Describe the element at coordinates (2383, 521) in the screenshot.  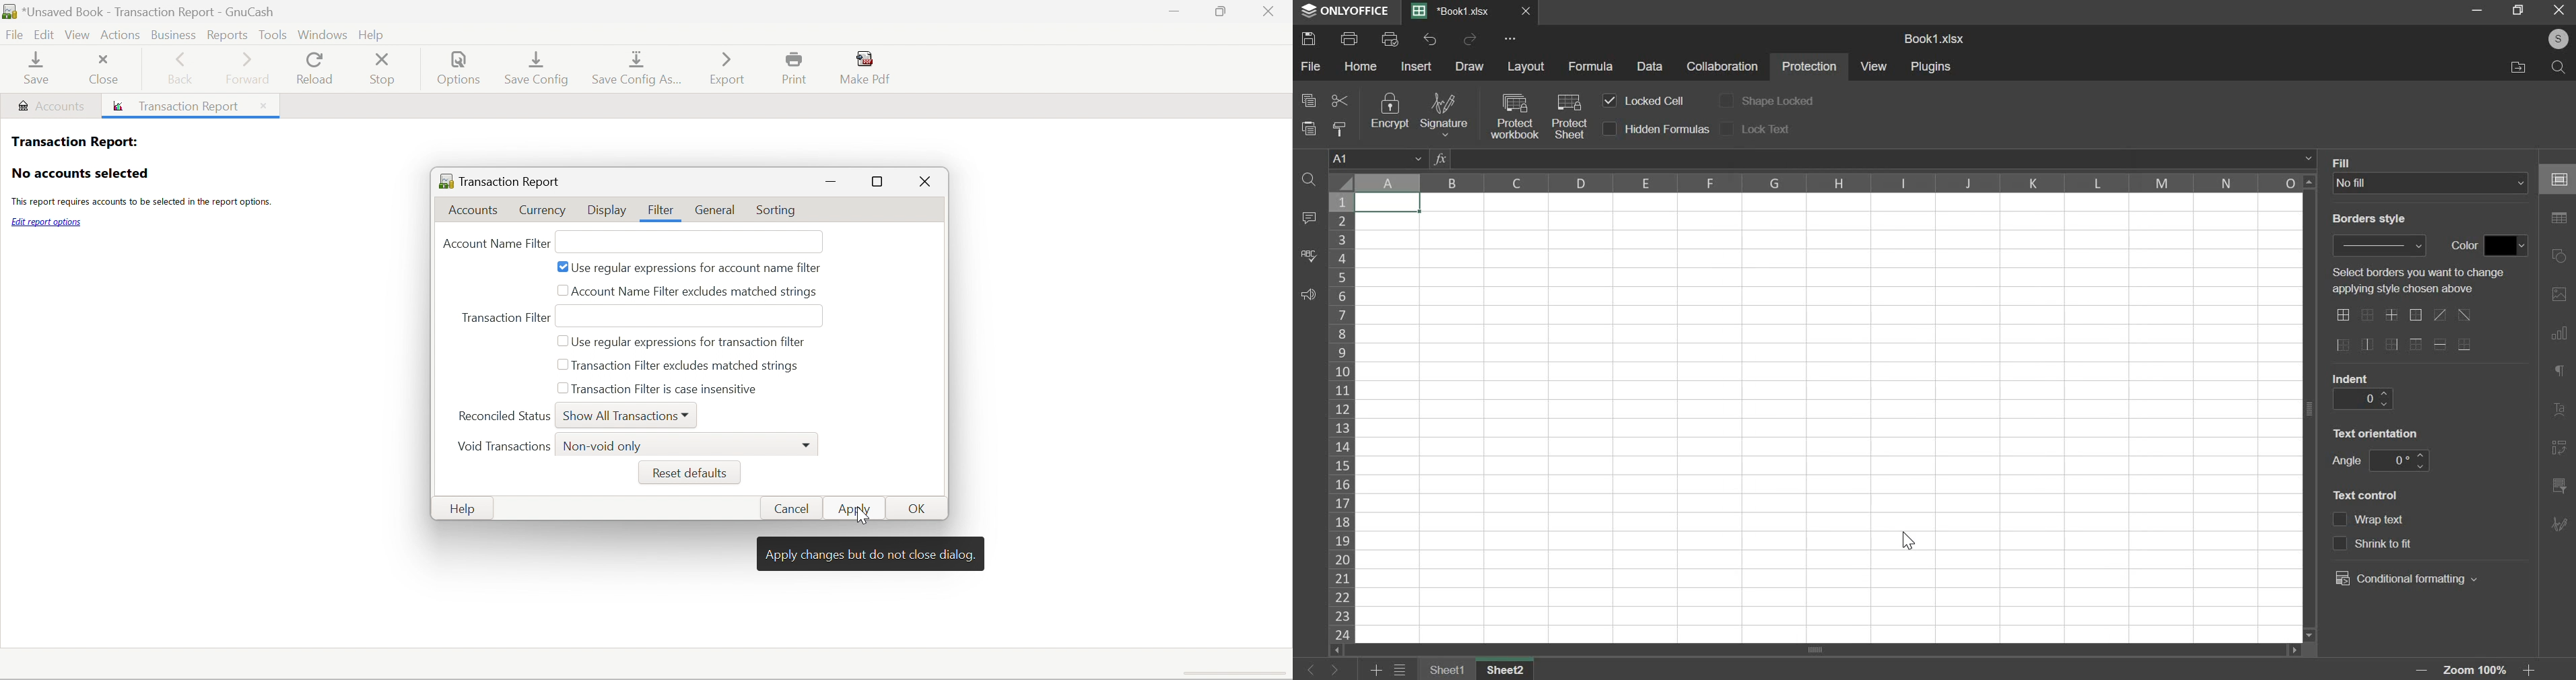
I see `text control` at that location.